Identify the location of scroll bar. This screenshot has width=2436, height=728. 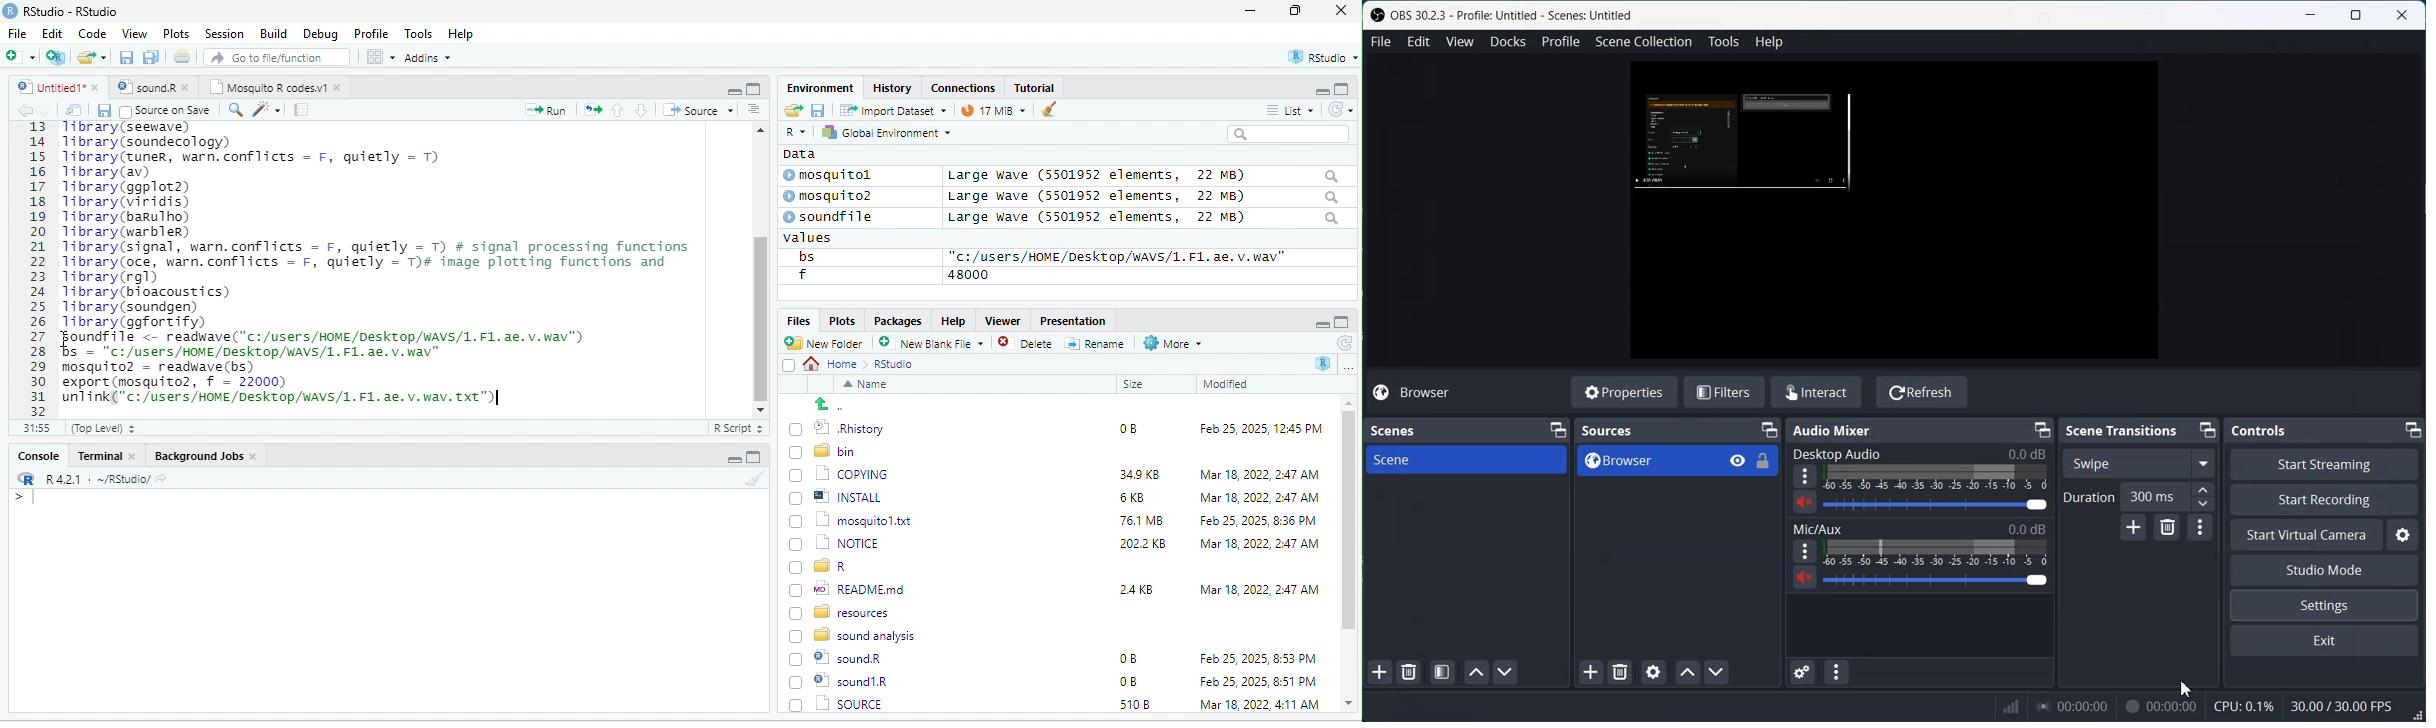
(759, 267).